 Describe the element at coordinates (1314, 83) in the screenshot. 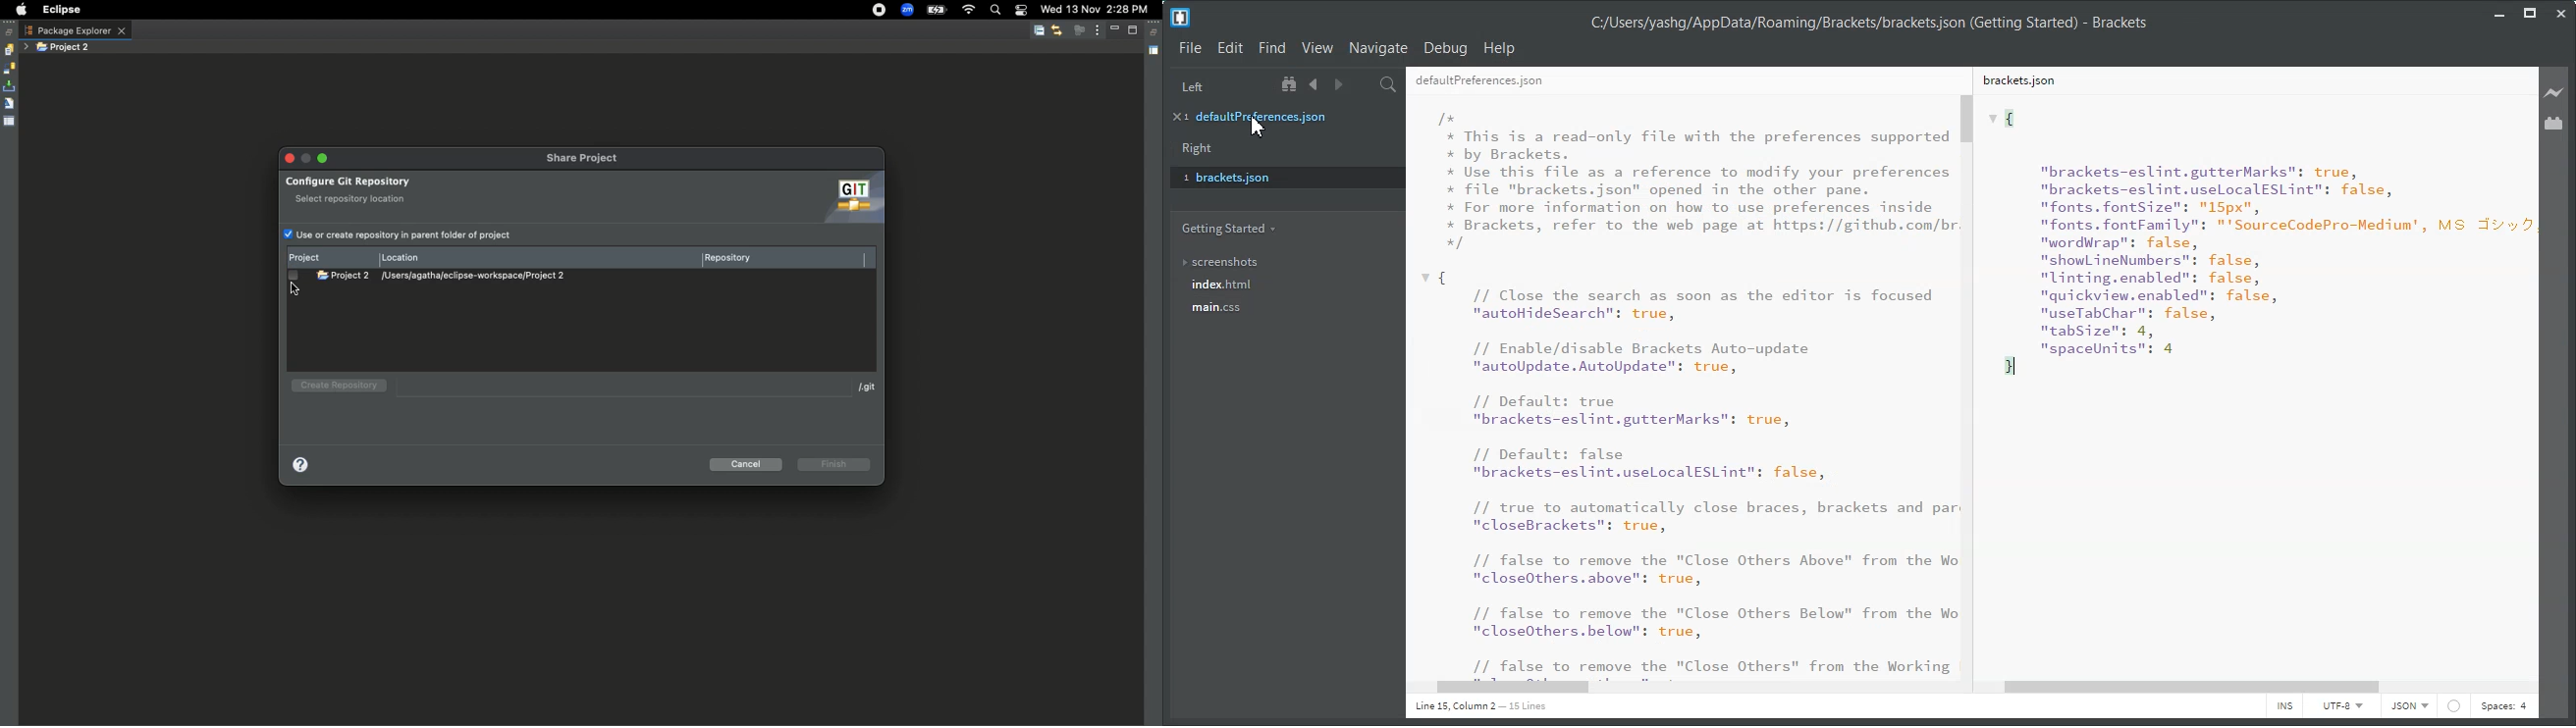

I see `Navigate Backward` at that location.